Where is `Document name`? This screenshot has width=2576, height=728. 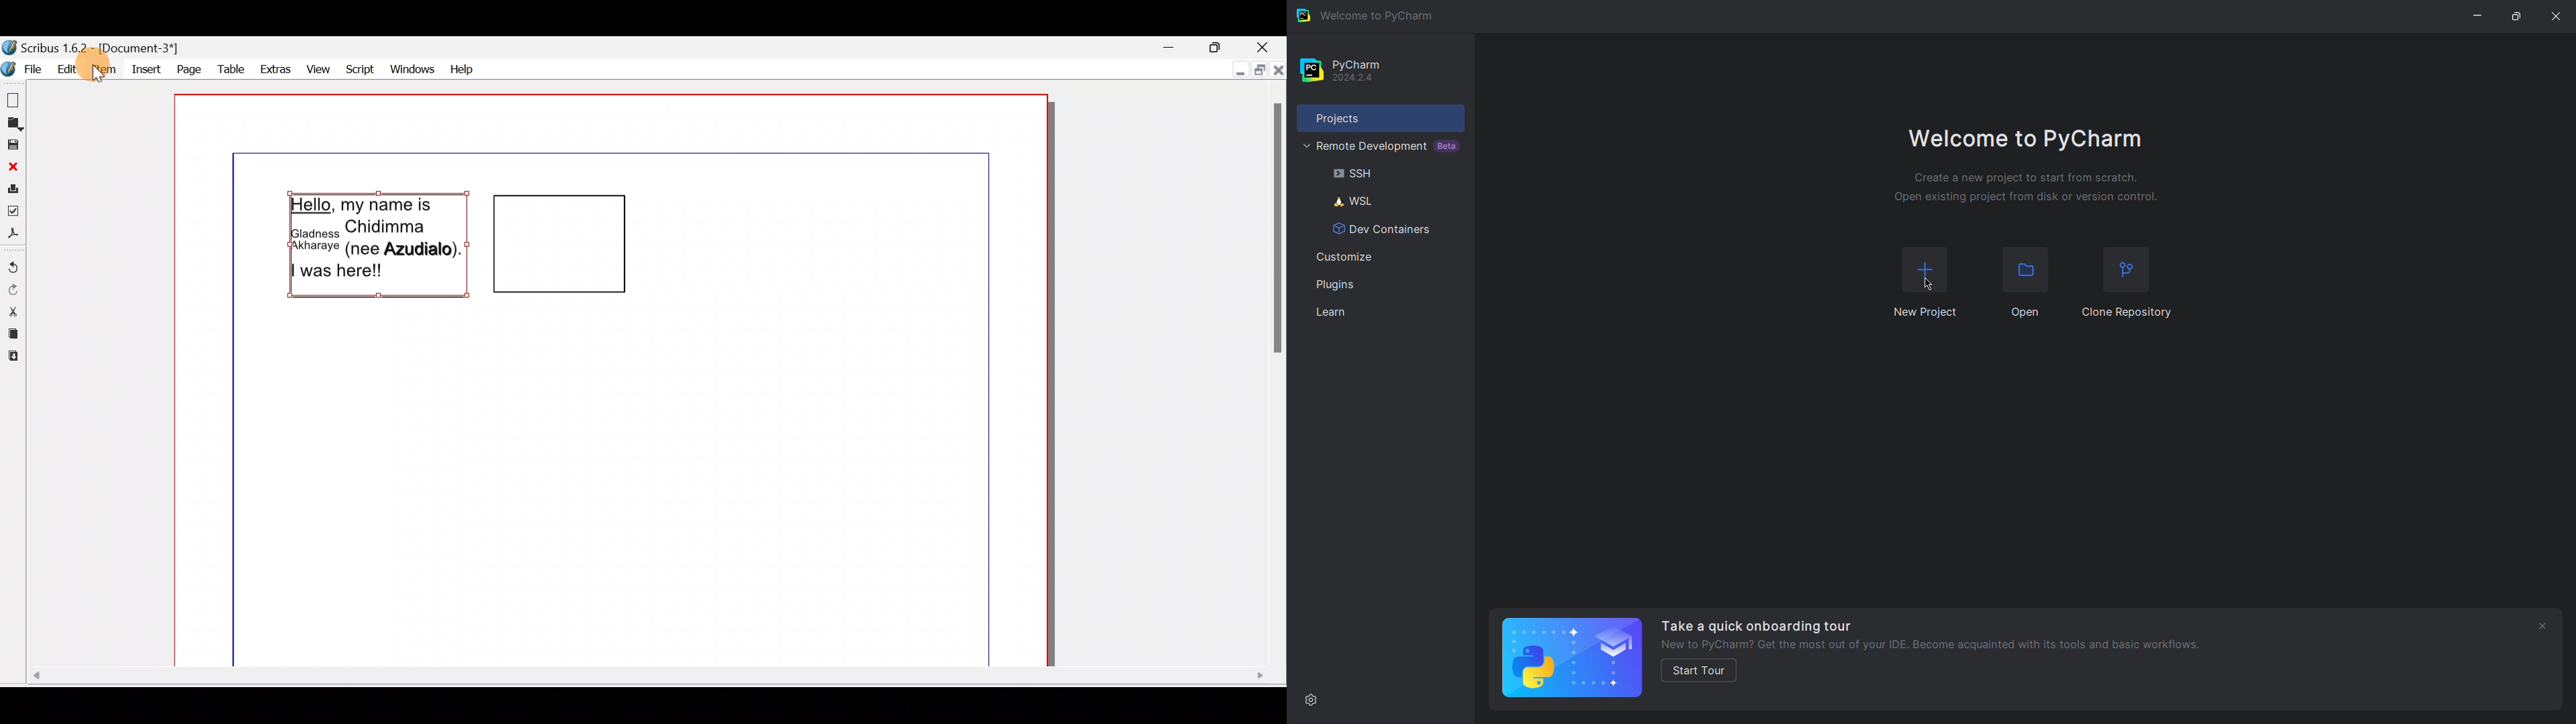
Document name is located at coordinates (101, 48).